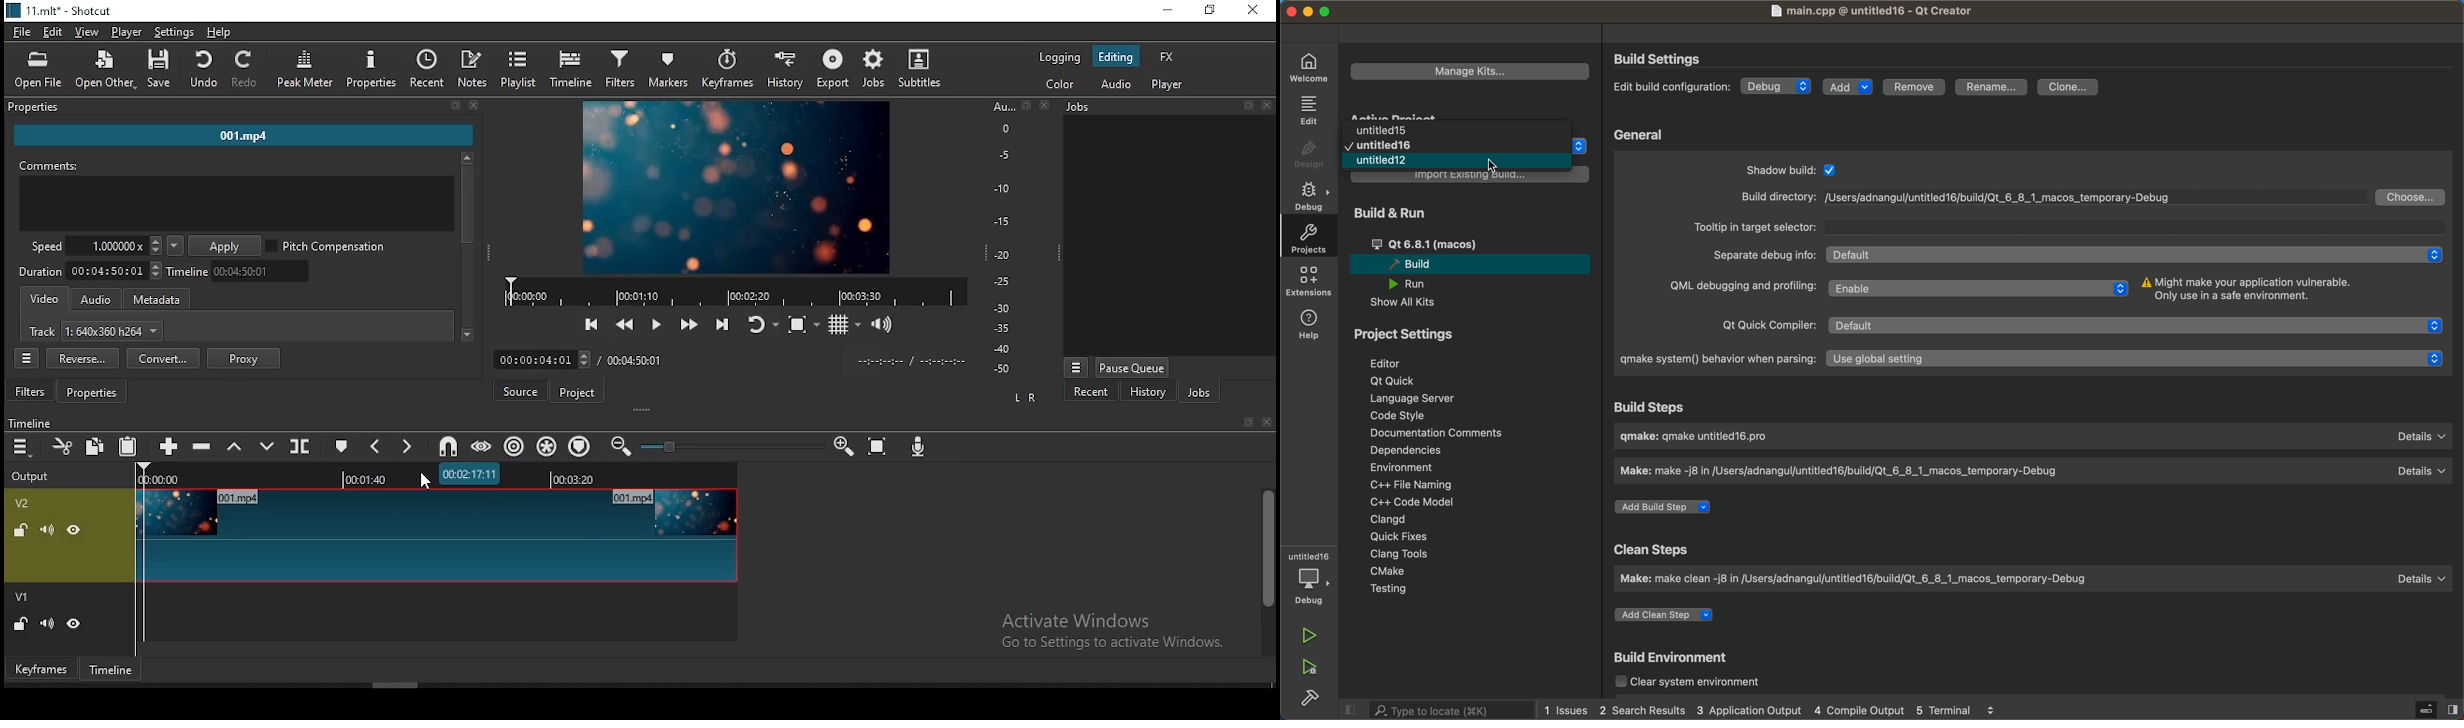 This screenshot has width=2464, height=728. Describe the element at coordinates (302, 446) in the screenshot. I see `split at playhead` at that location.